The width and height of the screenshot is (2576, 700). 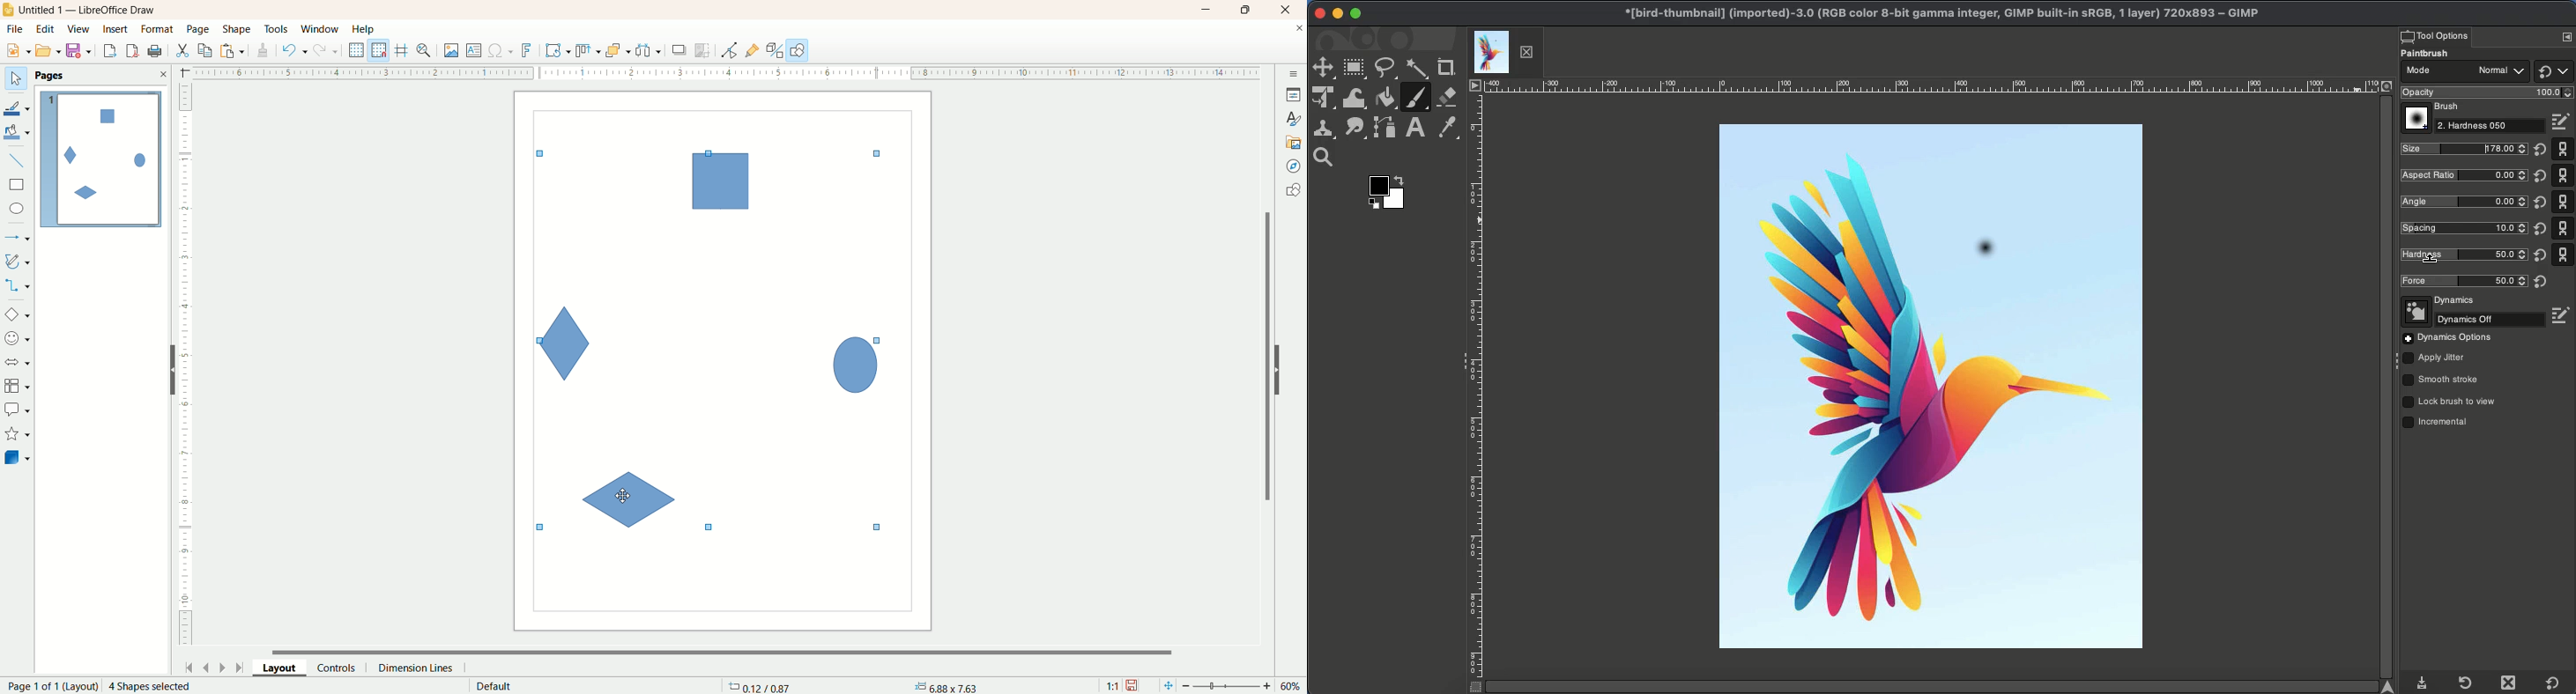 What do you see at coordinates (16, 457) in the screenshot?
I see `3dD object` at bounding box center [16, 457].